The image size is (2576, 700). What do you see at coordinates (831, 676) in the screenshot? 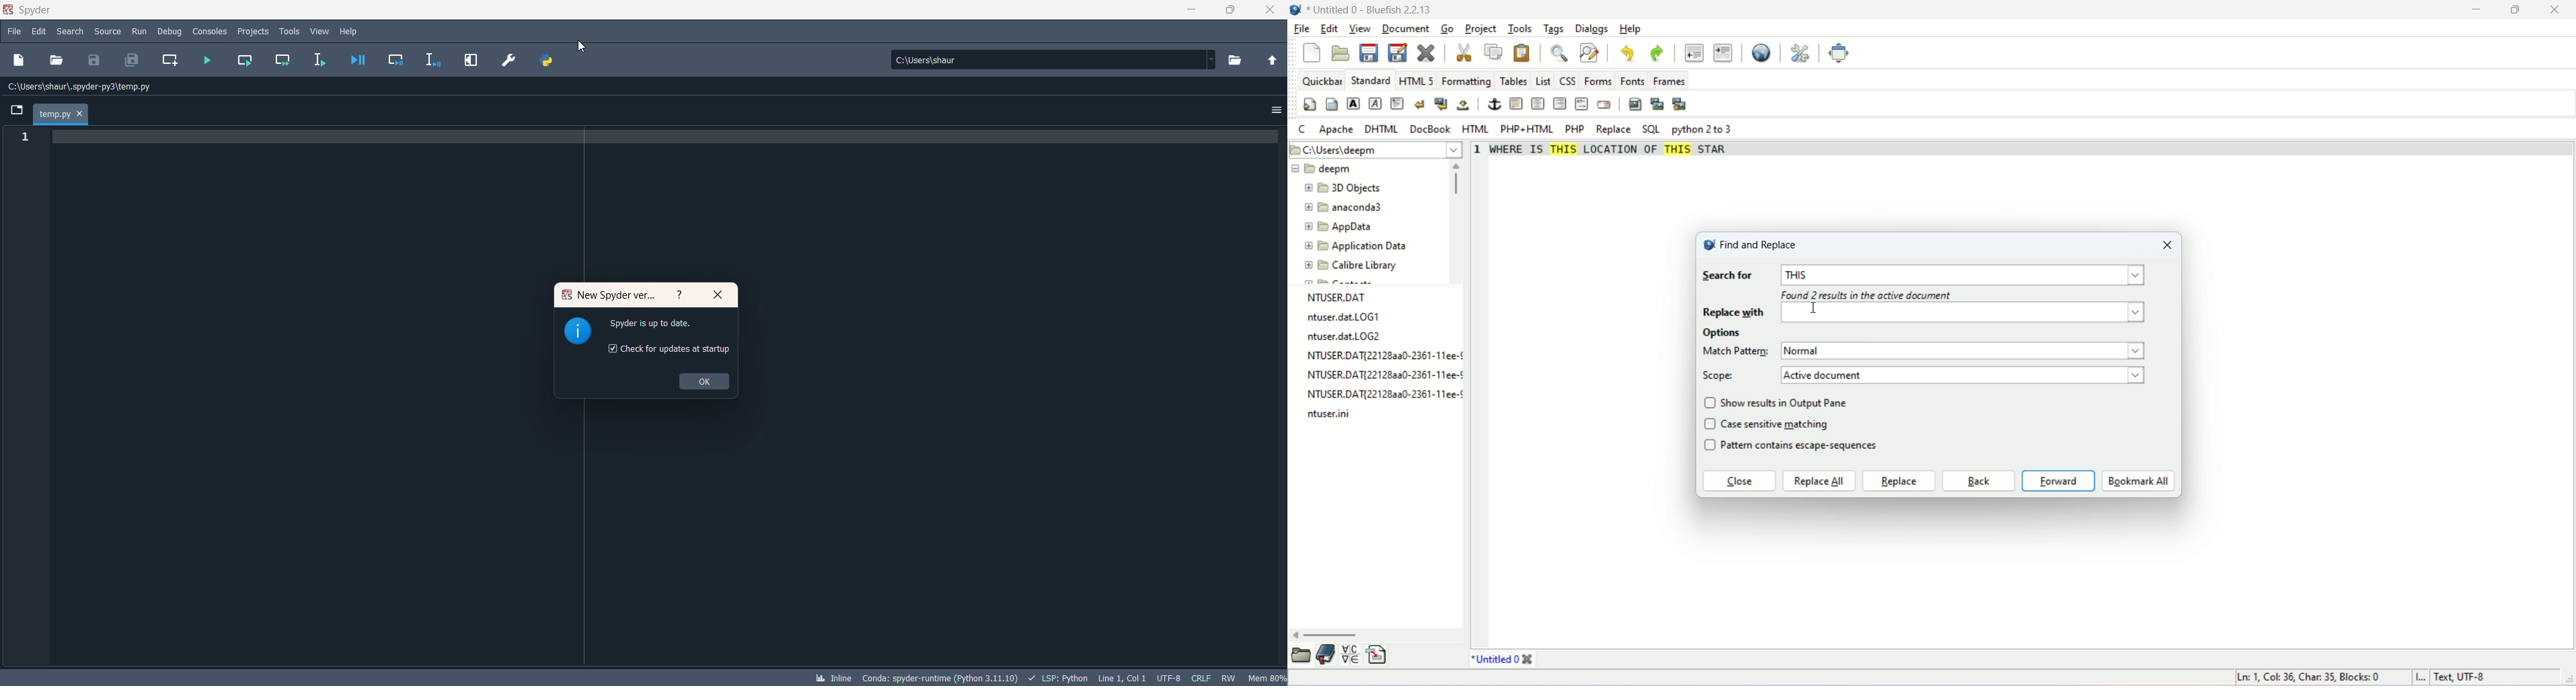
I see `INLINE` at bounding box center [831, 676].